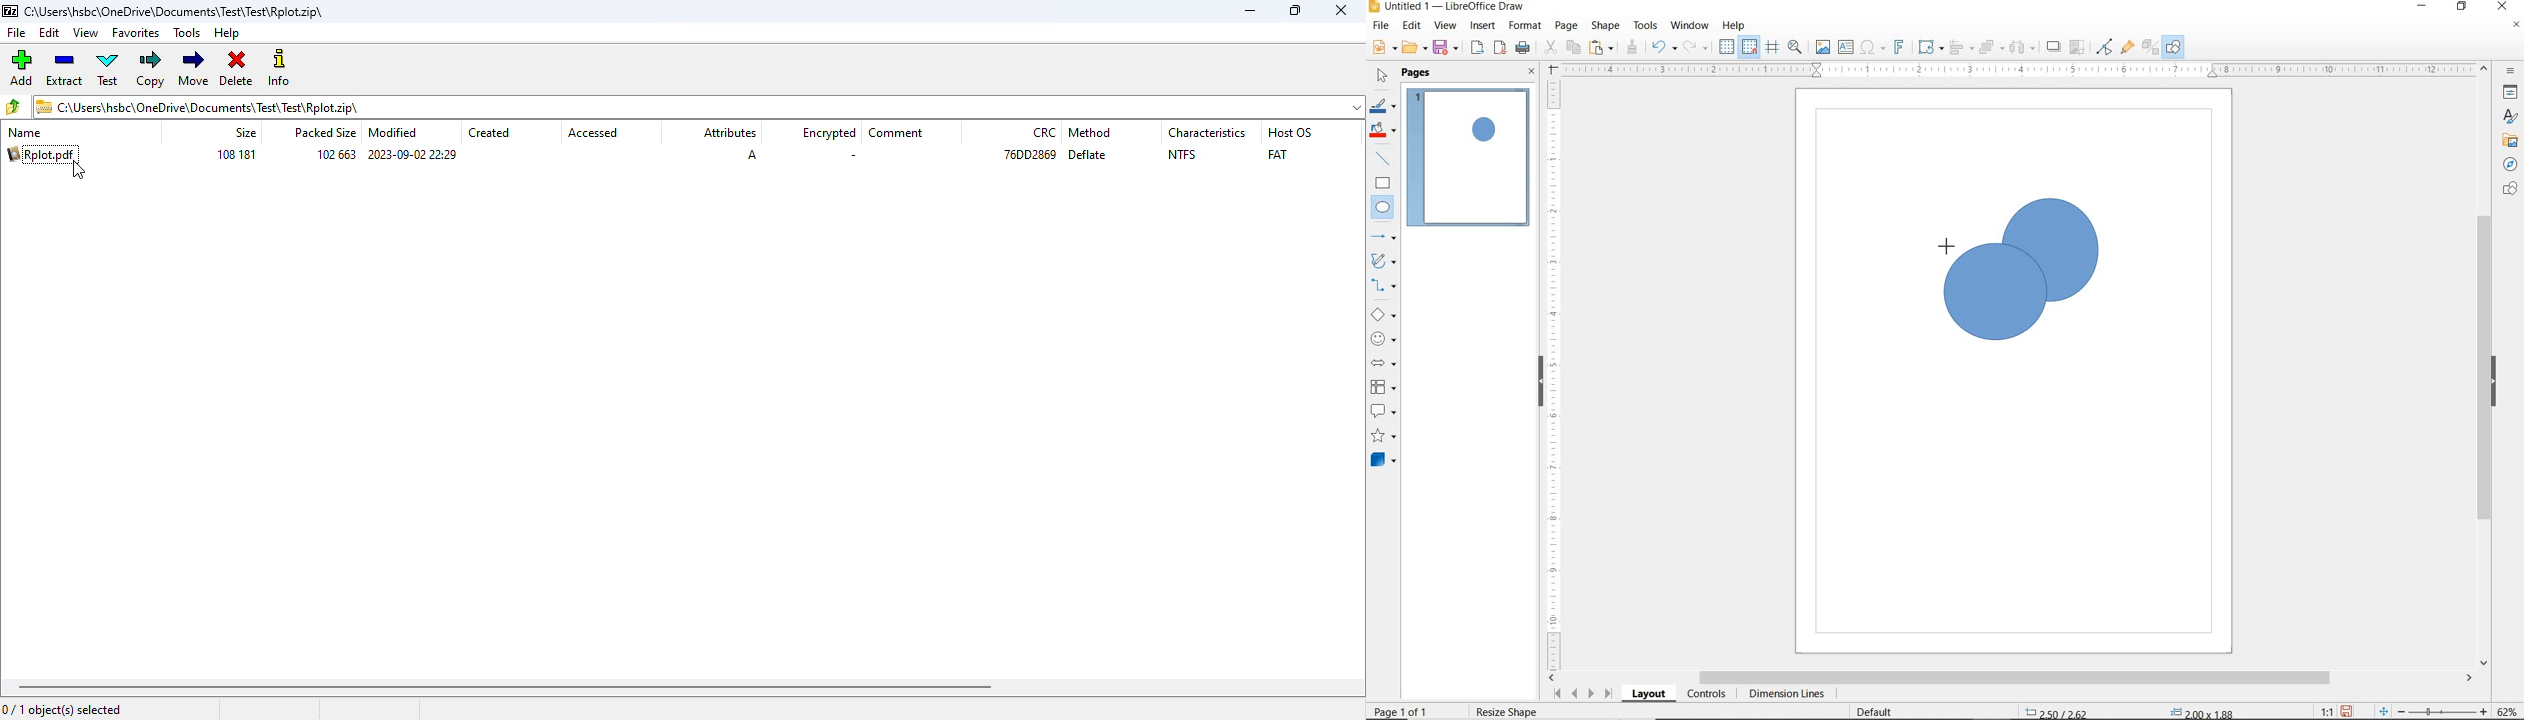 Image resolution: width=2548 pixels, height=728 pixels. I want to click on NAVIGATOR, so click(2507, 165).